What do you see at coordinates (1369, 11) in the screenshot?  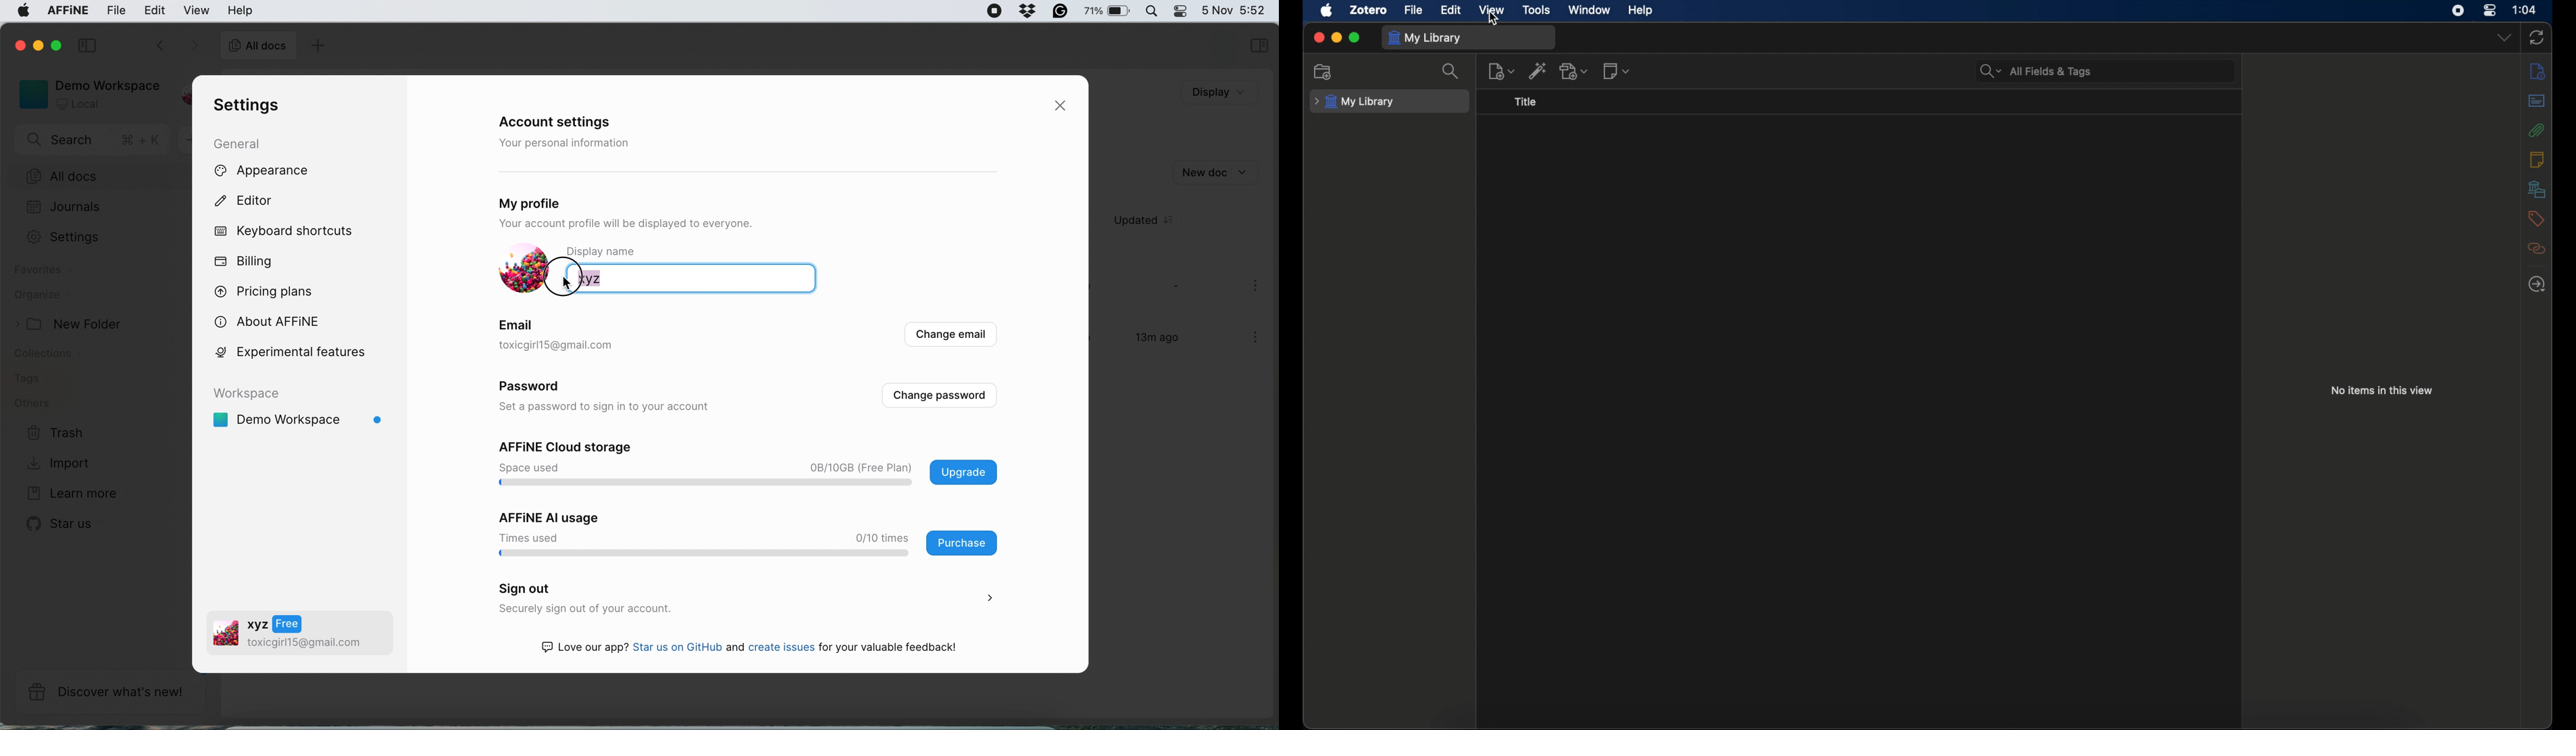 I see `zotero` at bounding box center [1369, 11].